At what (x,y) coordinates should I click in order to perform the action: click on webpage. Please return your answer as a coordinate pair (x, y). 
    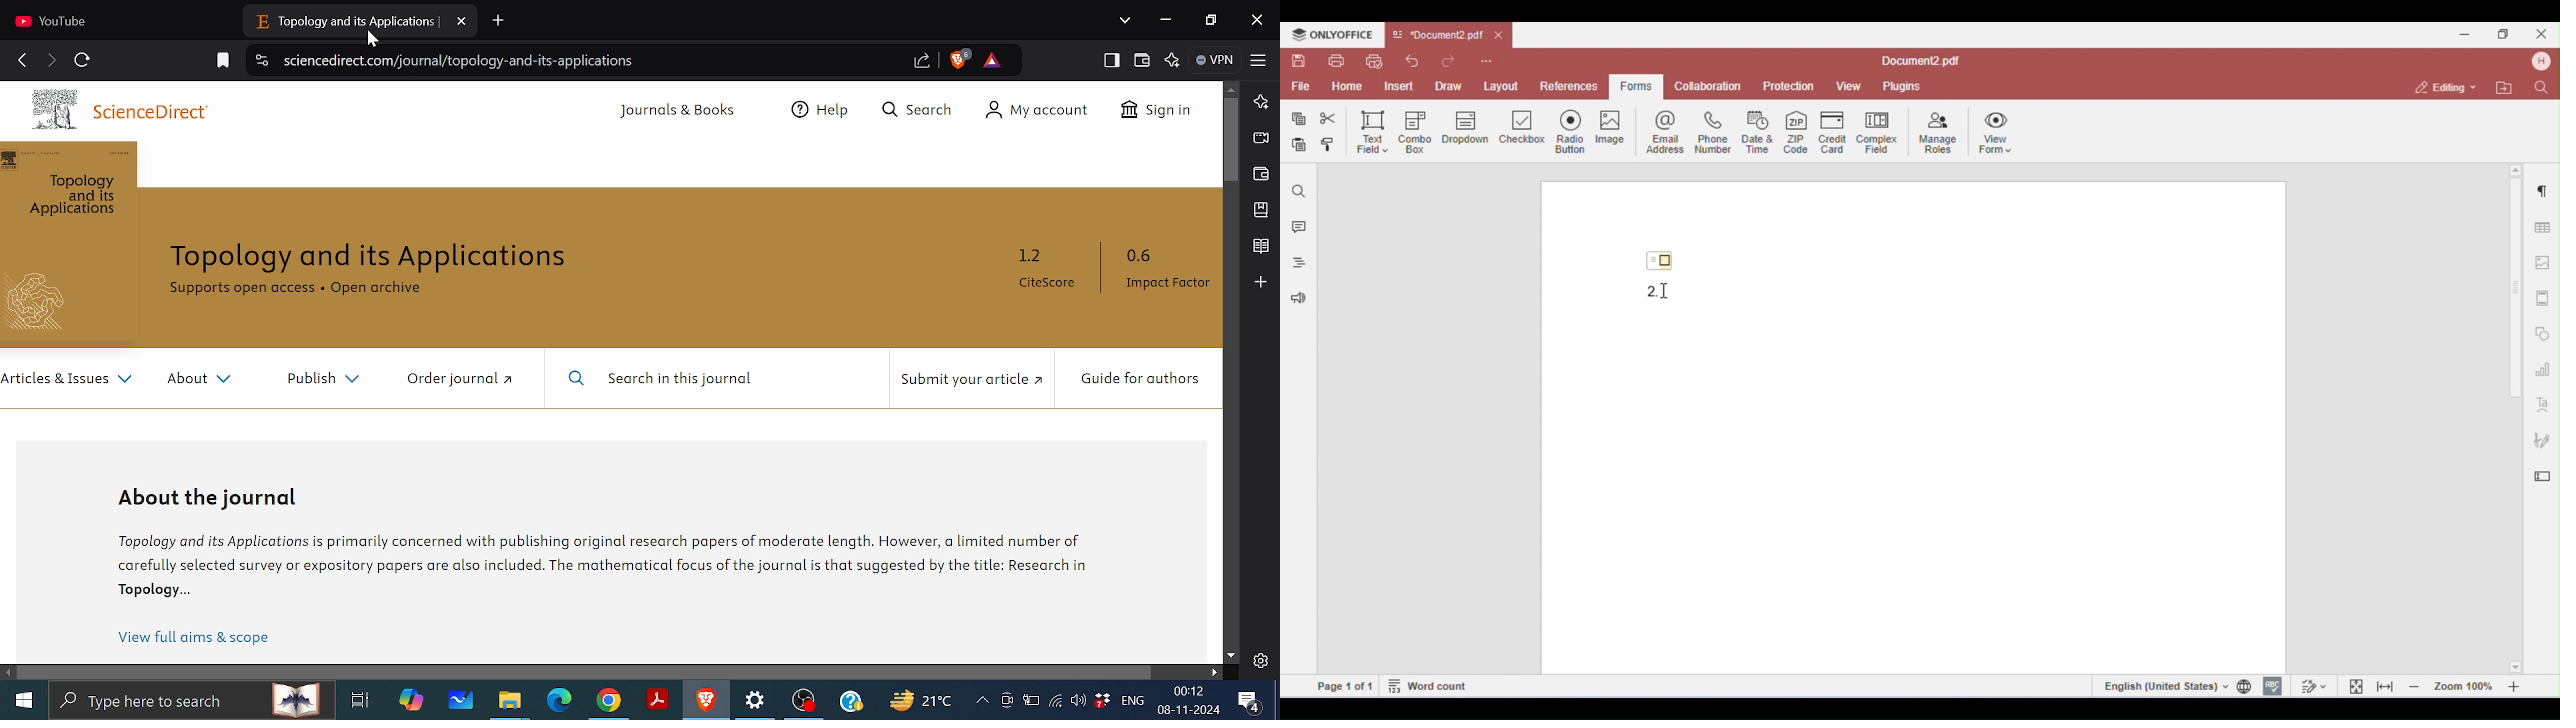
    Looking at the image, I should click on (611, 372).